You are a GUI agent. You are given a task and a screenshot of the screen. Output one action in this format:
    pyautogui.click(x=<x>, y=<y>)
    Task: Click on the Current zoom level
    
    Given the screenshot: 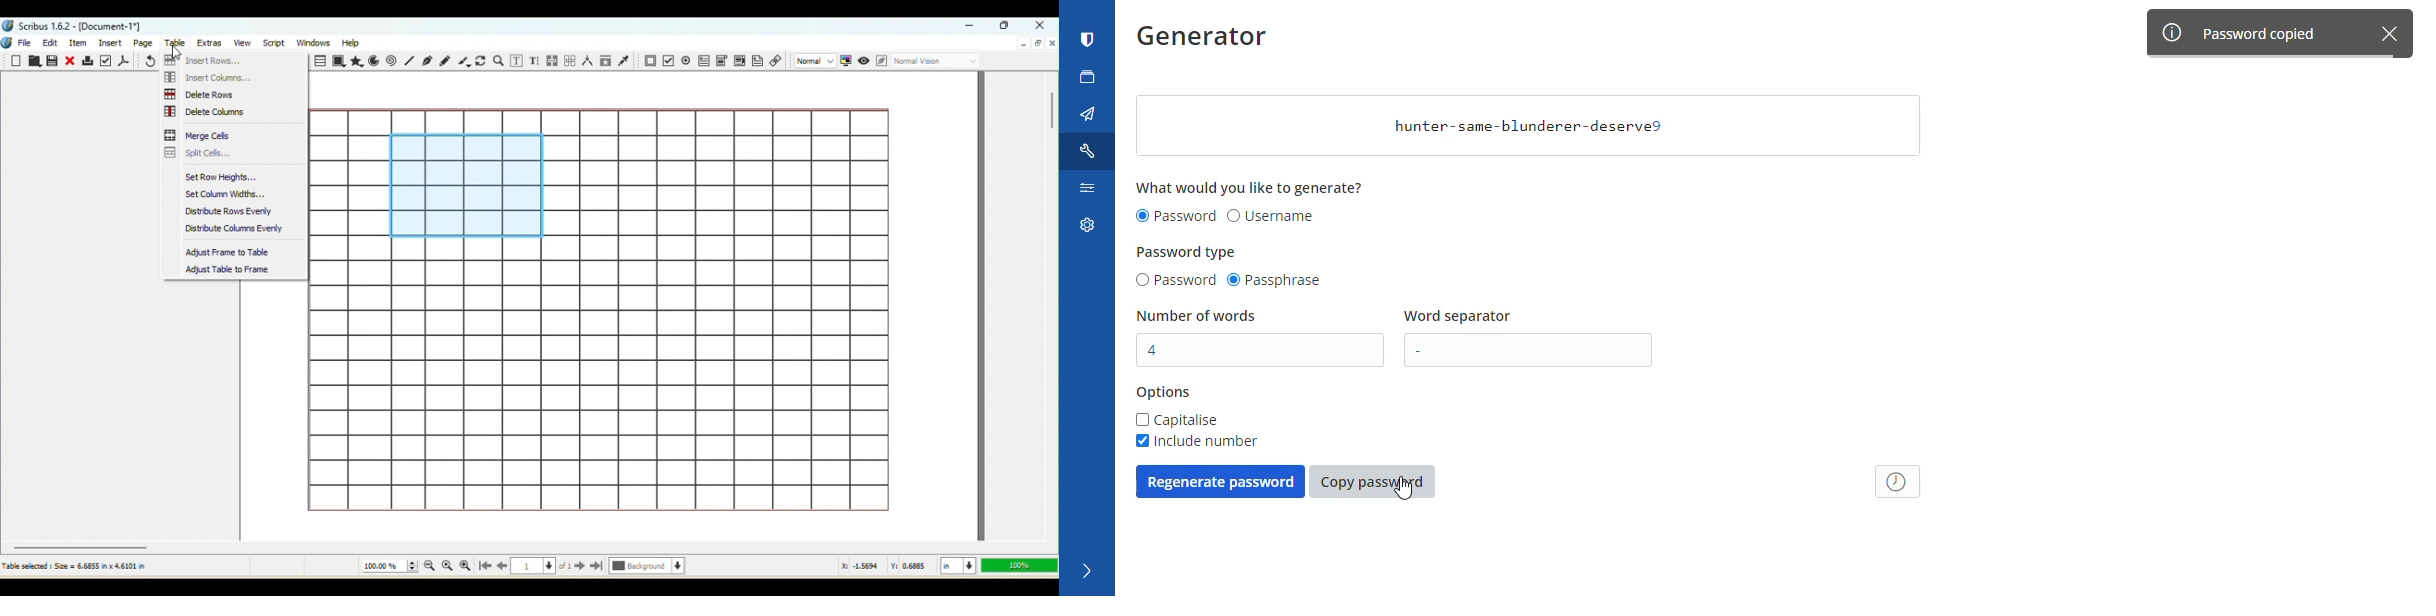 What is the action you would take?
    pyautogui.click(x=389, y=566)
    